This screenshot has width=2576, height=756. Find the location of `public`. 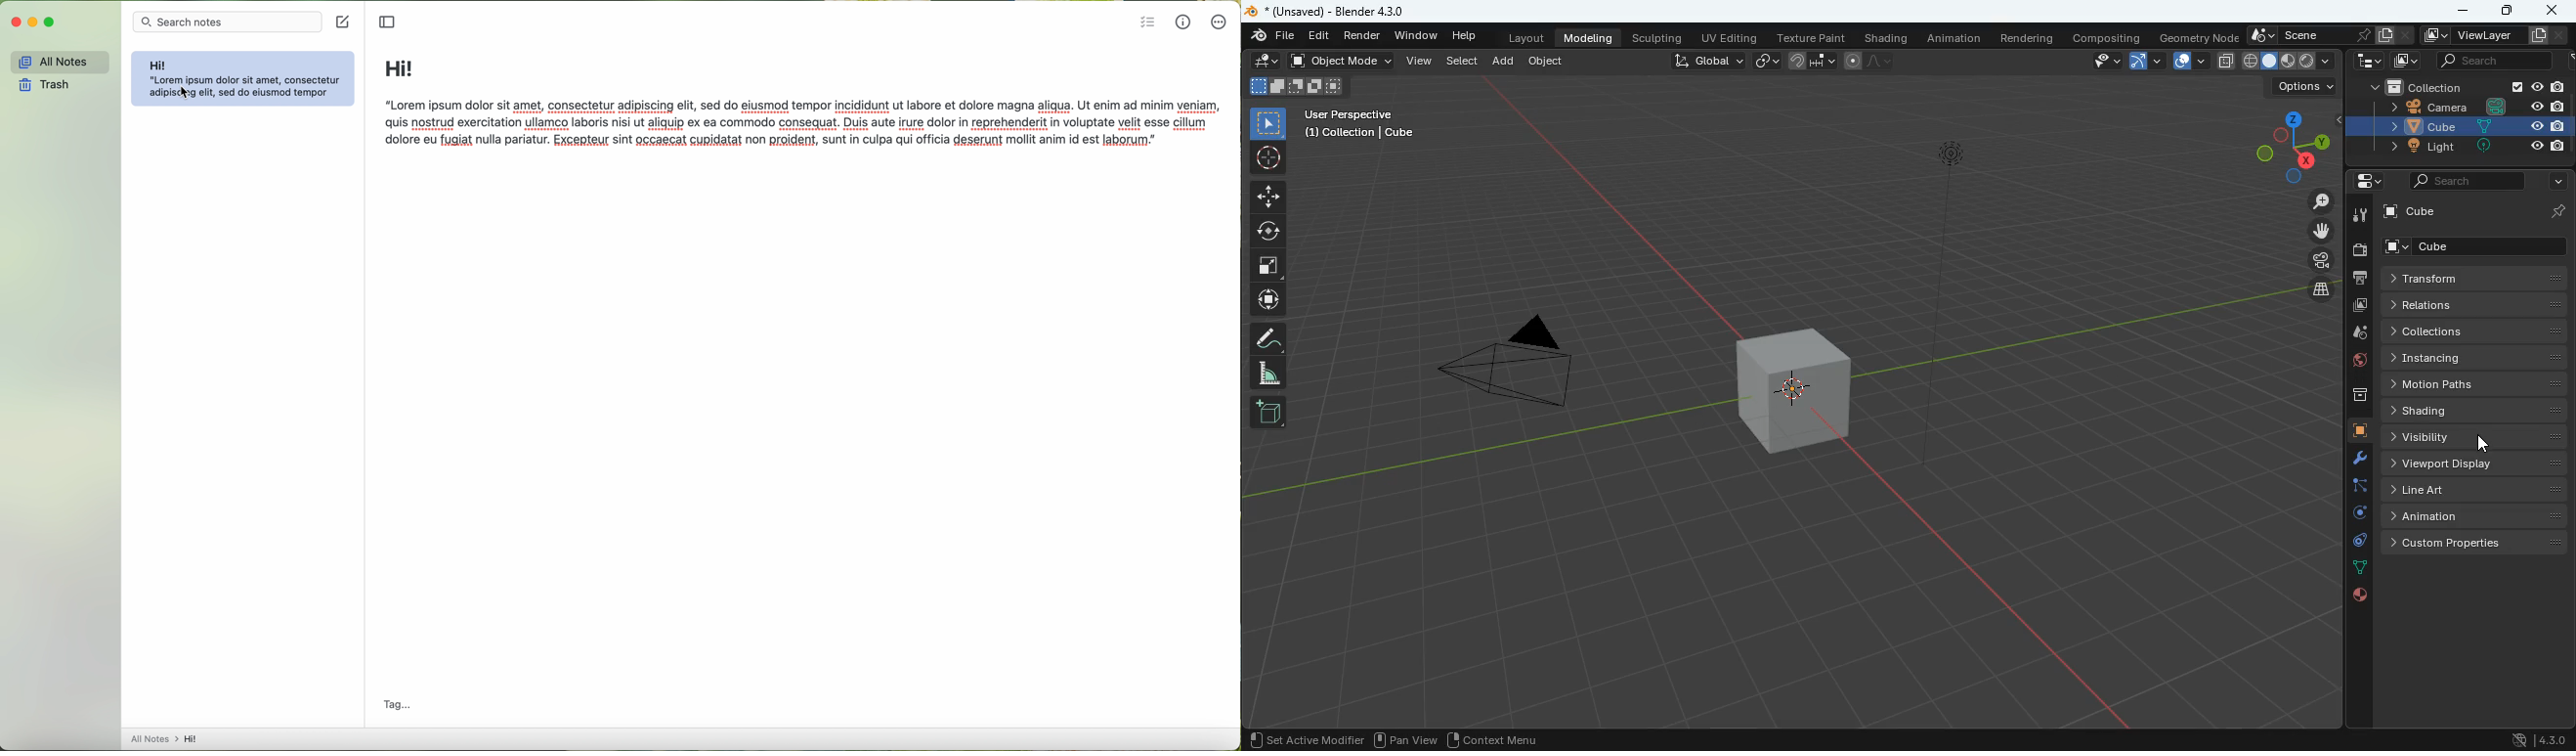

public is located at coordinates (2354, 595).